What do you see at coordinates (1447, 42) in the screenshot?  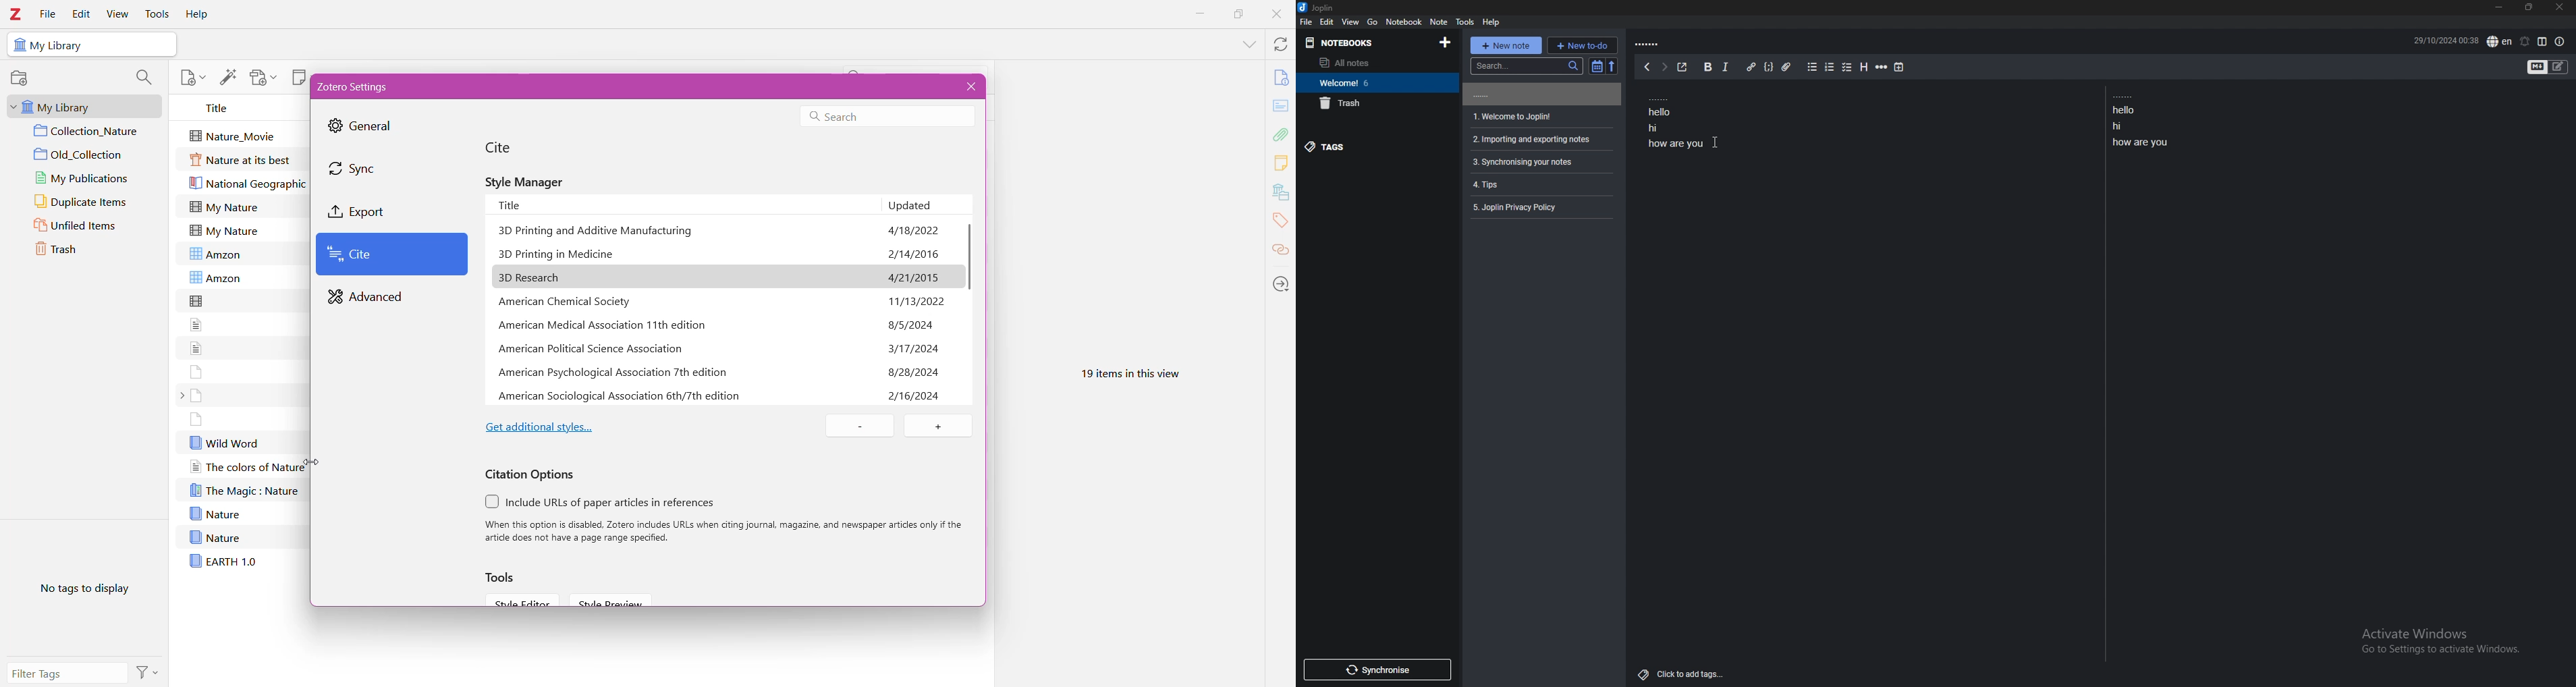 I see `new notebook` at bounding box center [1447, 42].